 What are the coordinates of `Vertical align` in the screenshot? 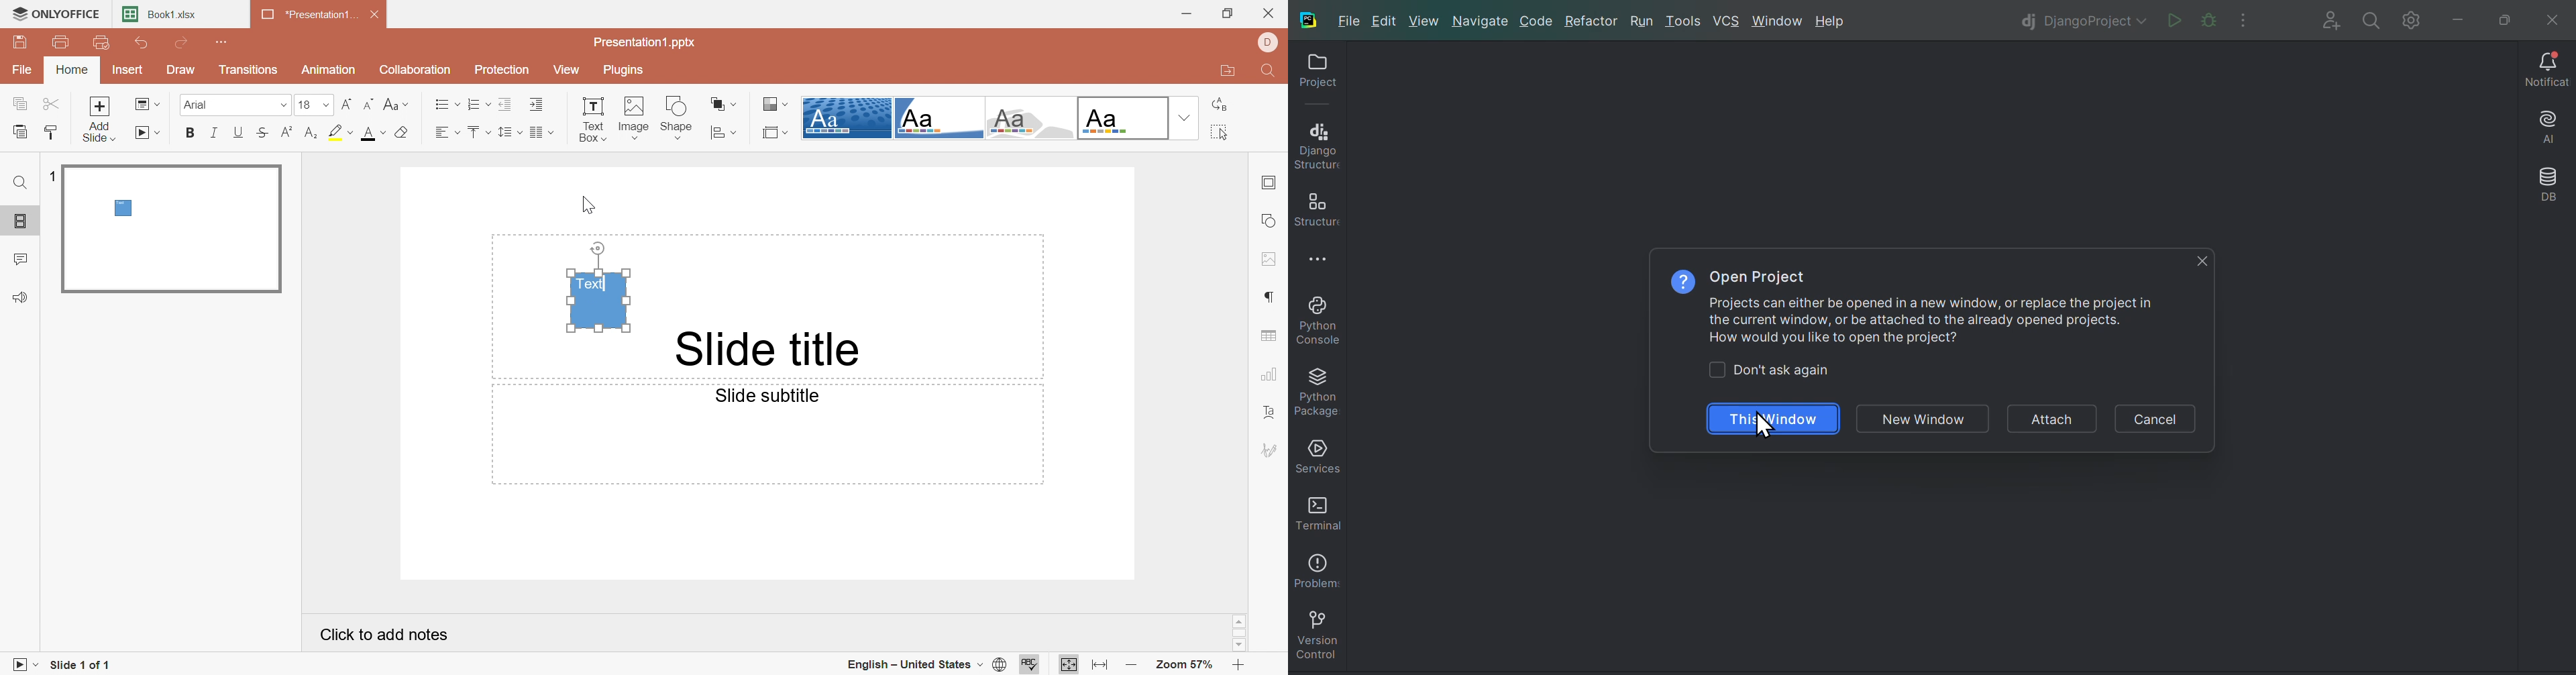 It's located at (480, 133).